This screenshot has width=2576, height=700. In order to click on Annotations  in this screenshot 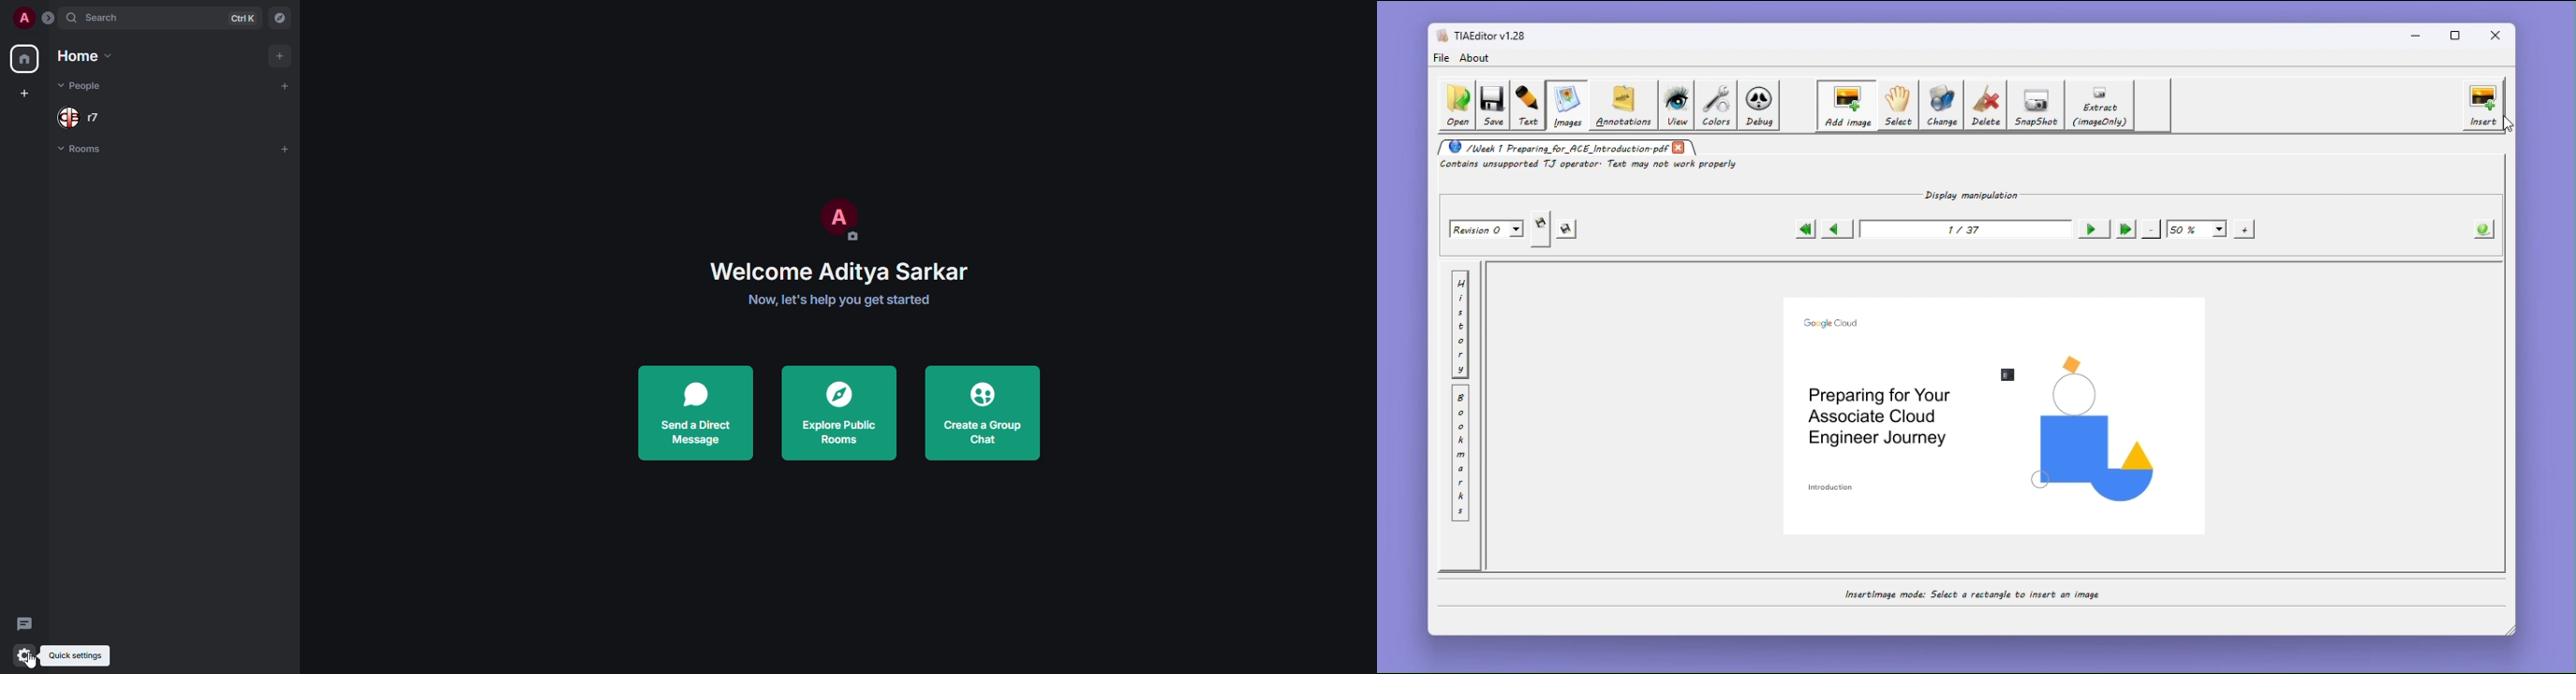, I will do `click(1621, 105)`.